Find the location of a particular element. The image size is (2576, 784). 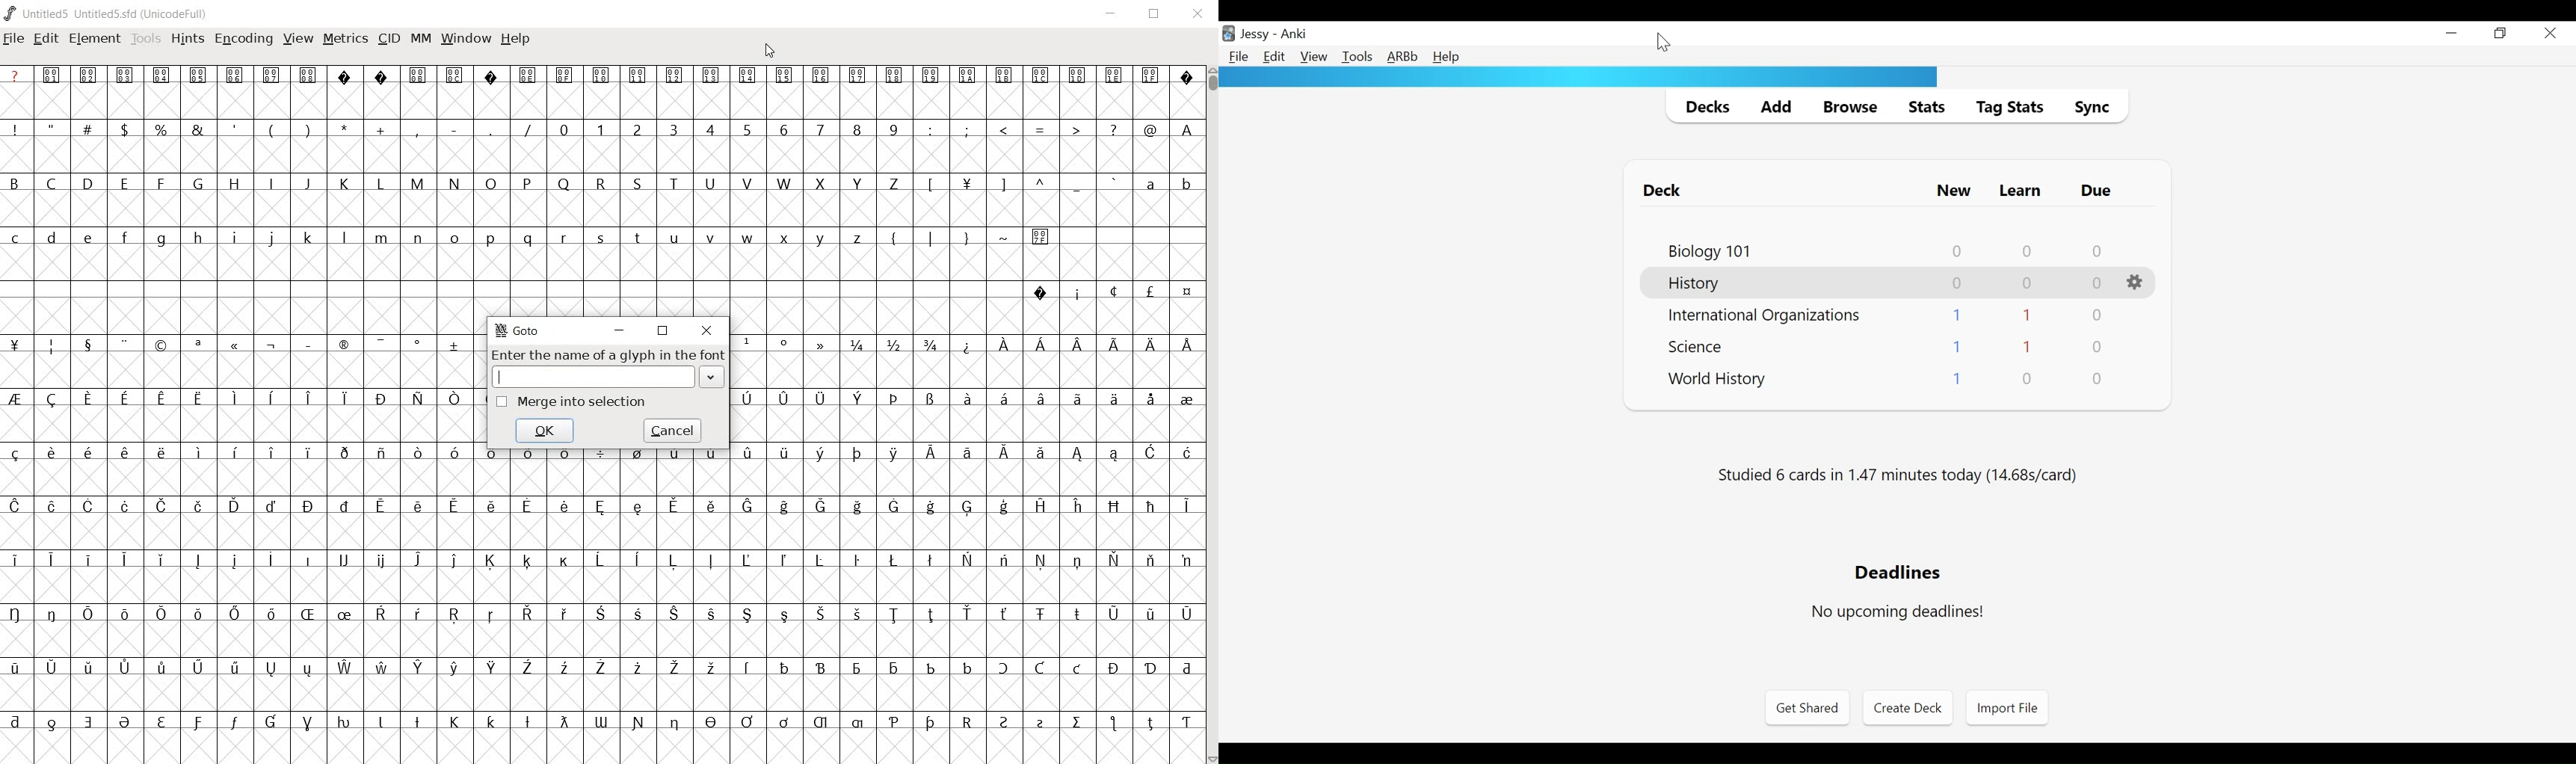

. is located at coordinates (490, 129).